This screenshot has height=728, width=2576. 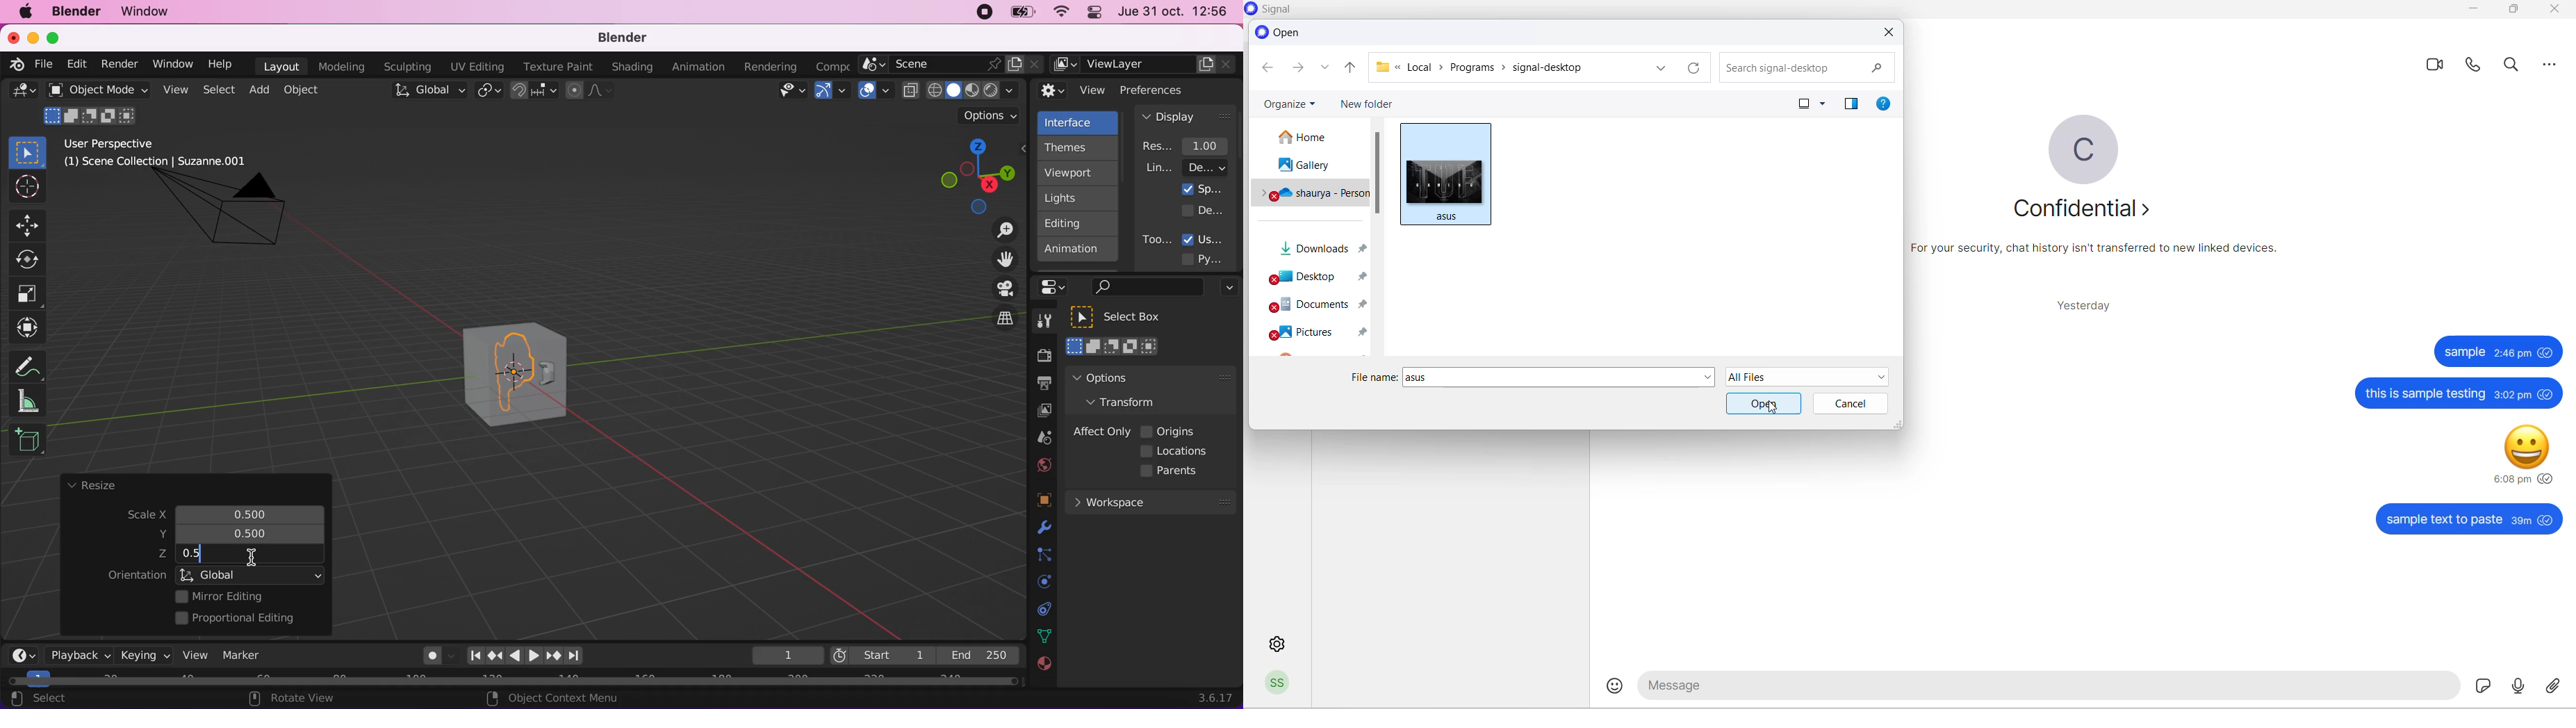 I want to click on general, so click(x=23, y=94).